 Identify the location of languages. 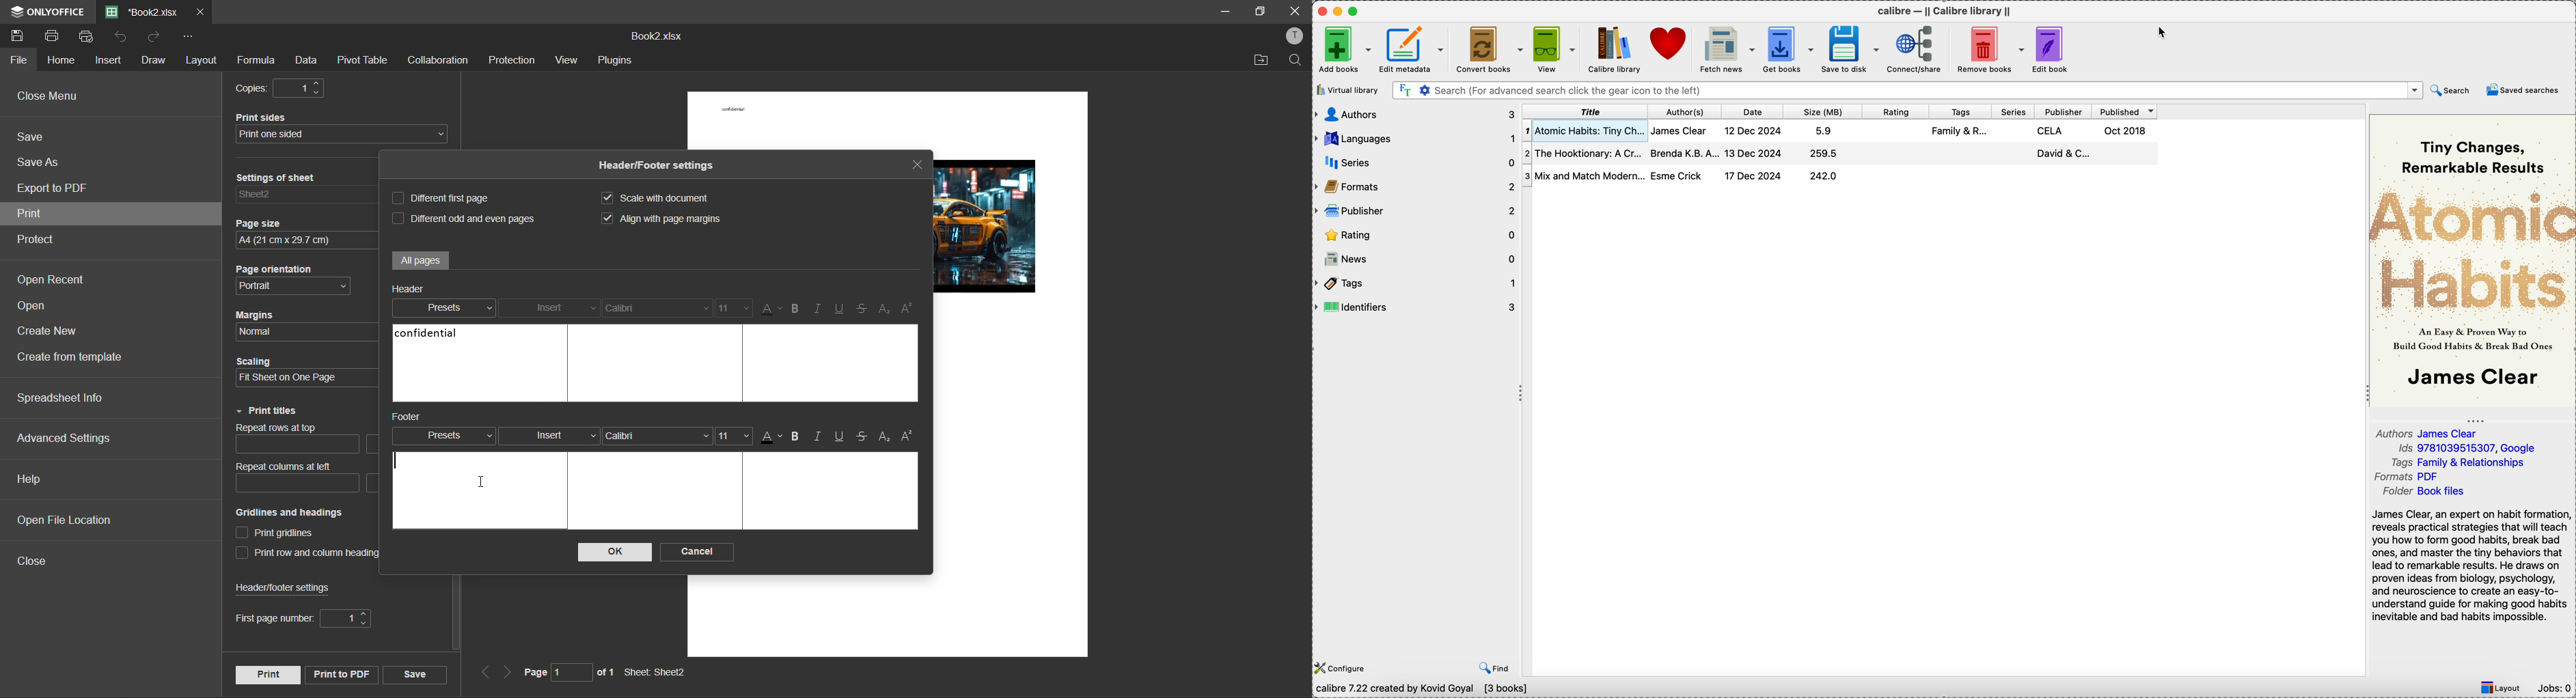
(1415, 137).